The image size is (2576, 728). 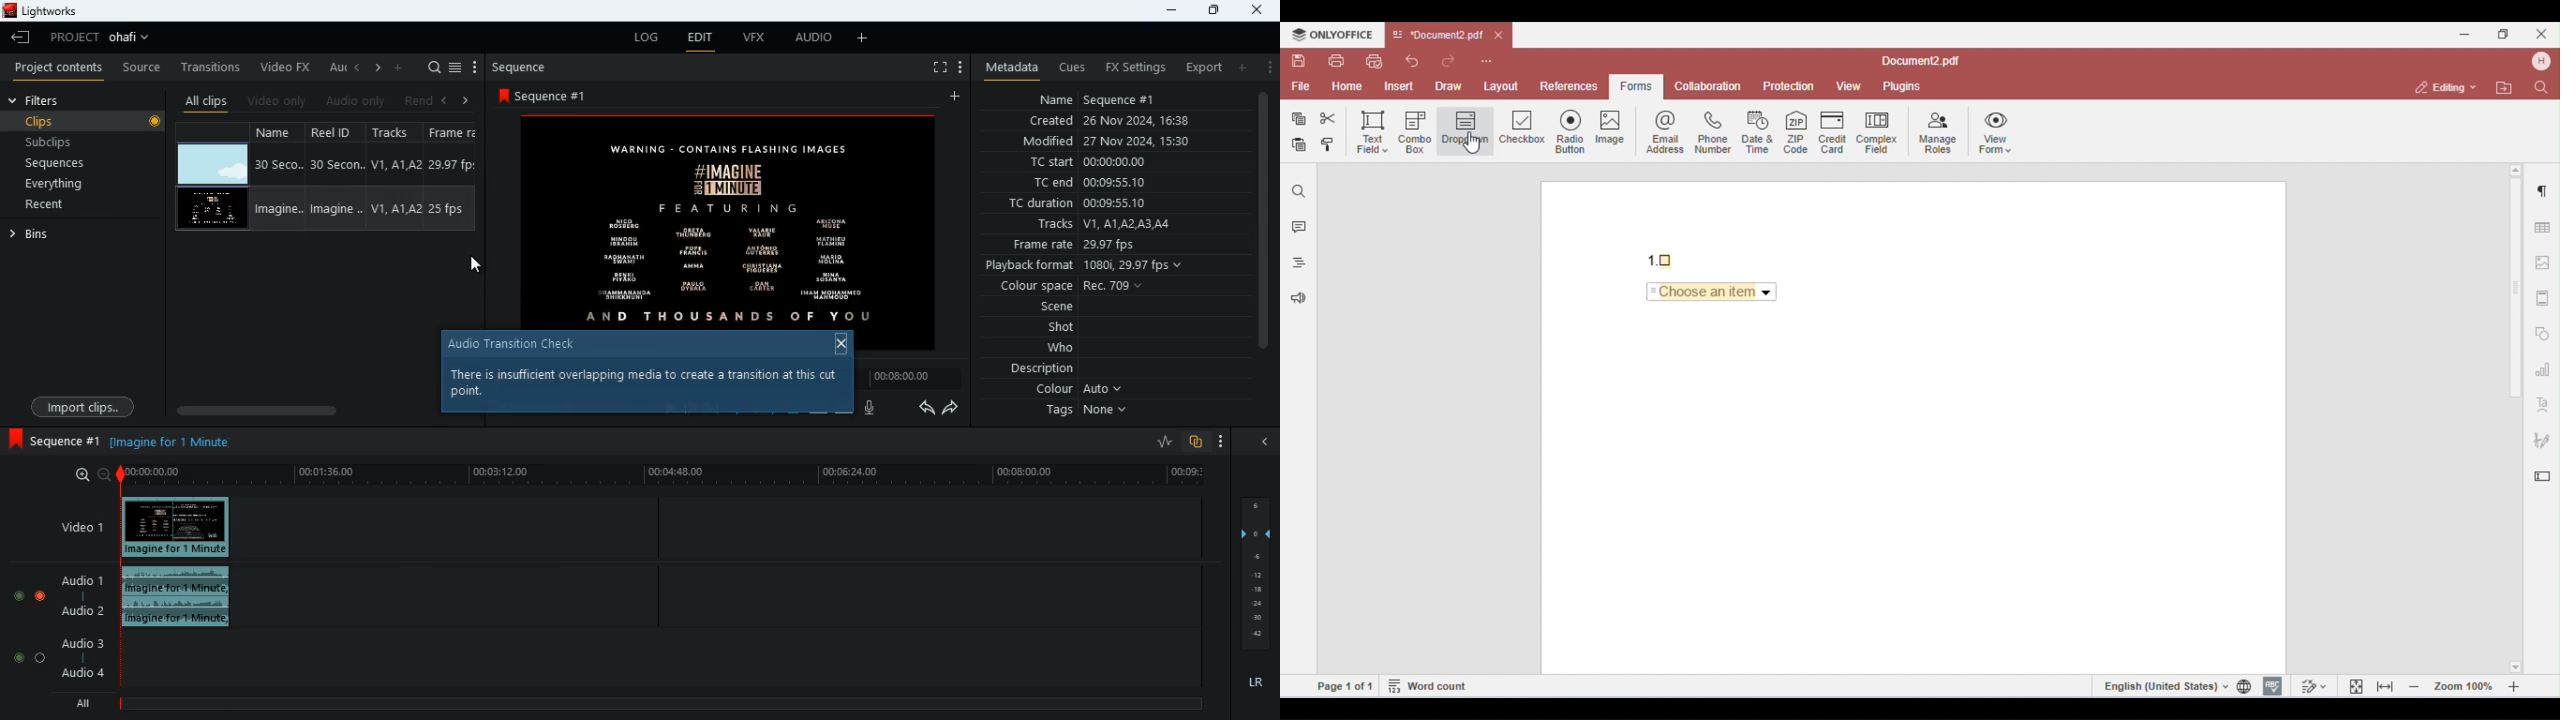 I want to click on video fx, so click(x=286, y=68).